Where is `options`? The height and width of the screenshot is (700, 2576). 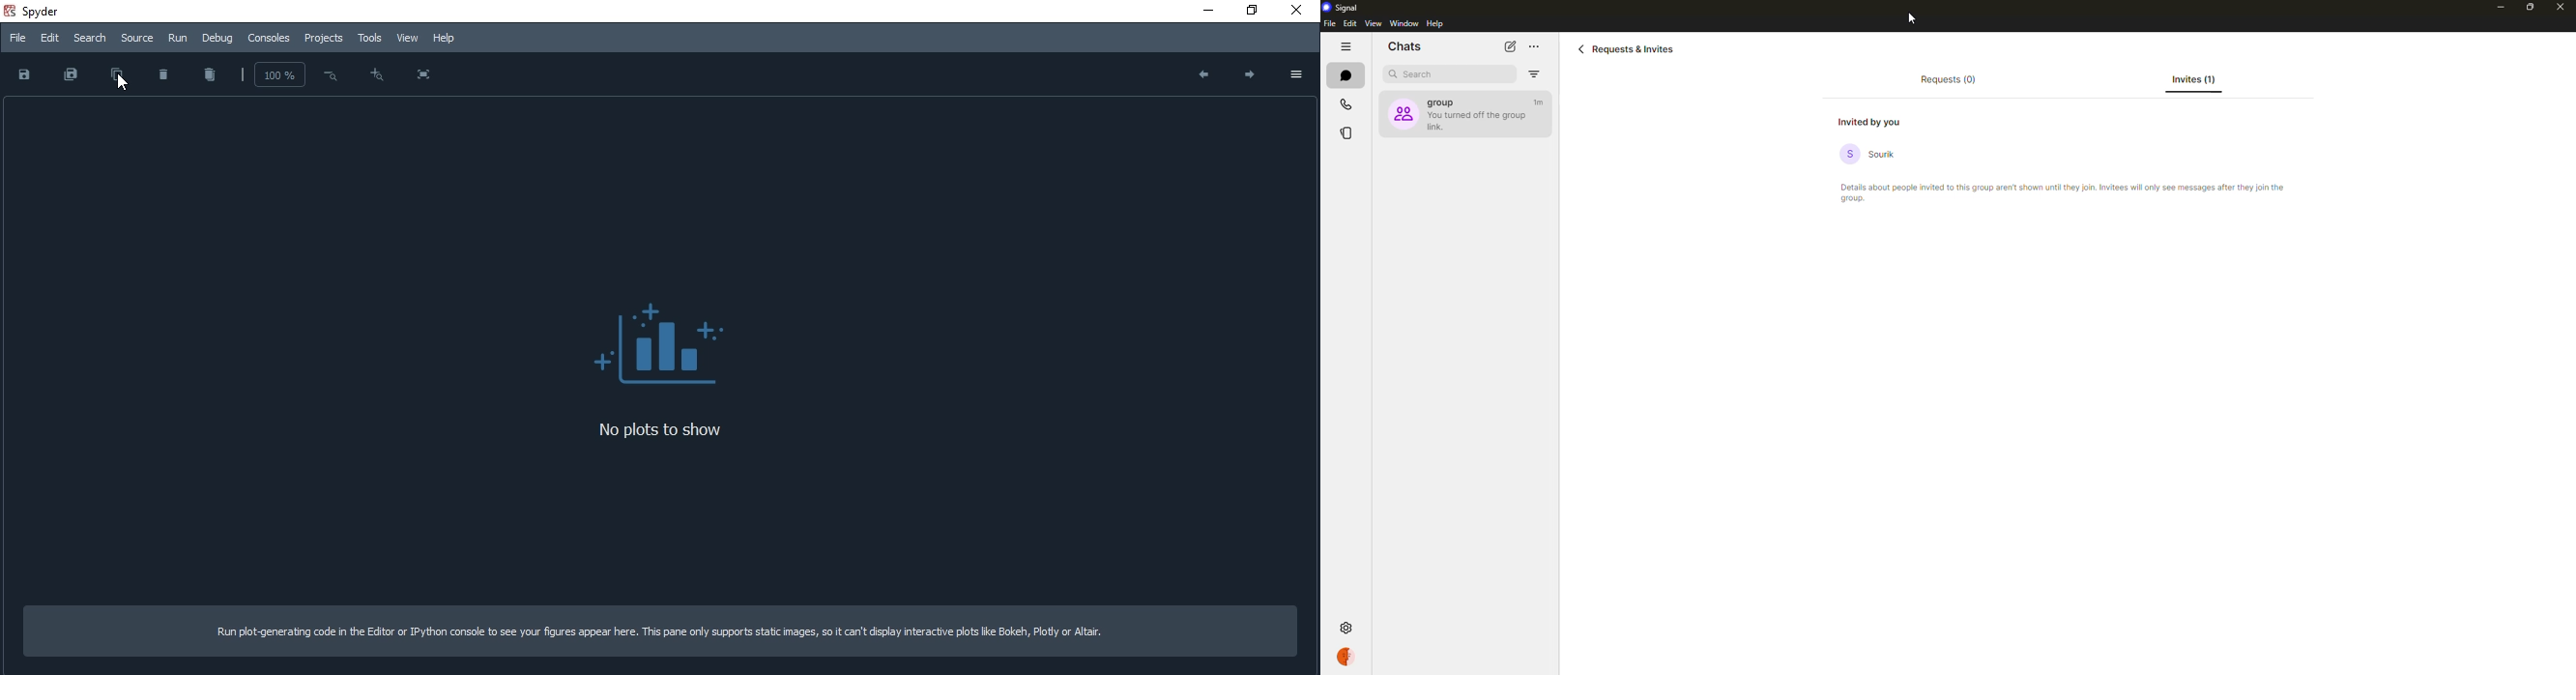
options is located at coordinates (1294, 73).